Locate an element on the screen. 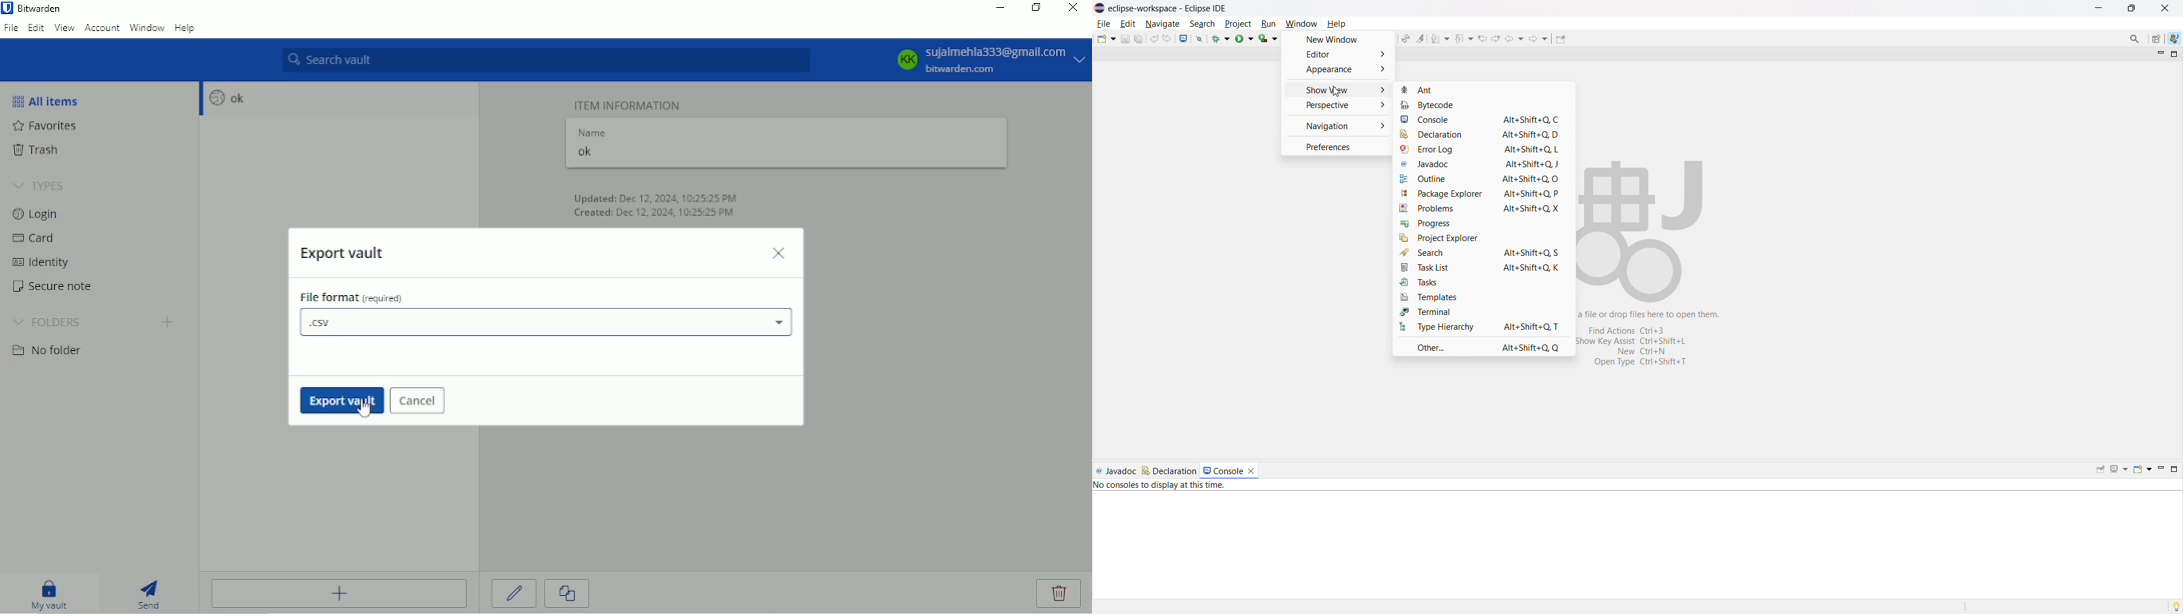  Help is located at coordinates (186, 29).